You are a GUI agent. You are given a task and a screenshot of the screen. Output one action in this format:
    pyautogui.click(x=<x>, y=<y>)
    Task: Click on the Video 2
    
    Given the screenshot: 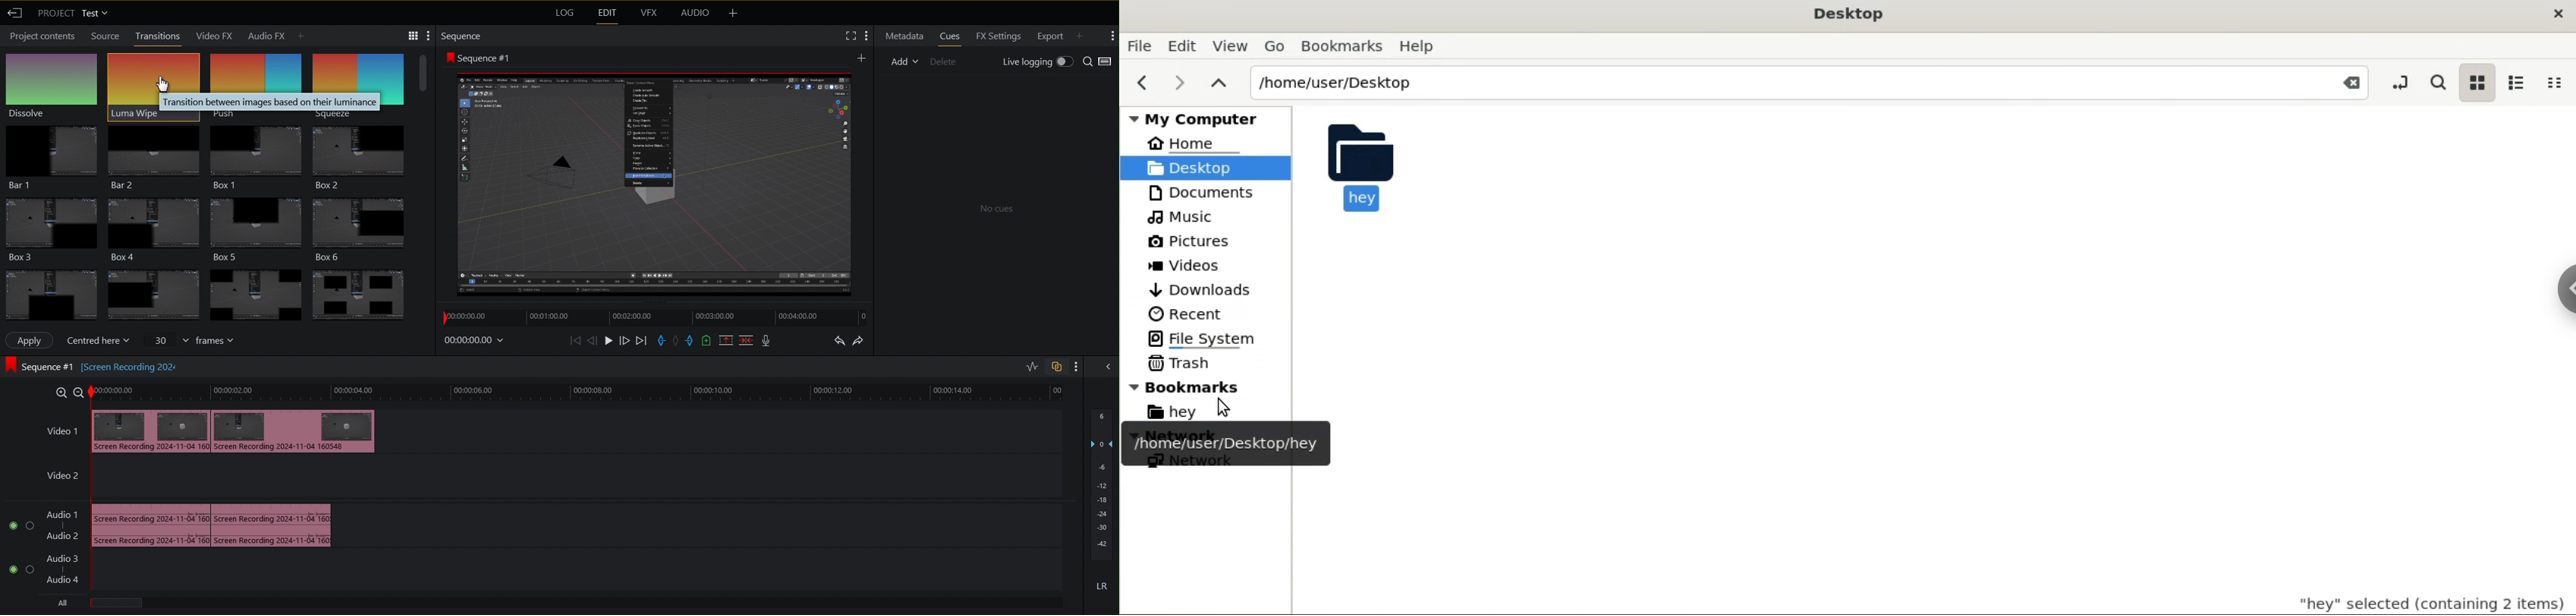 What is the action you would take?
    pyautogui.click(x=63, y=478)
    